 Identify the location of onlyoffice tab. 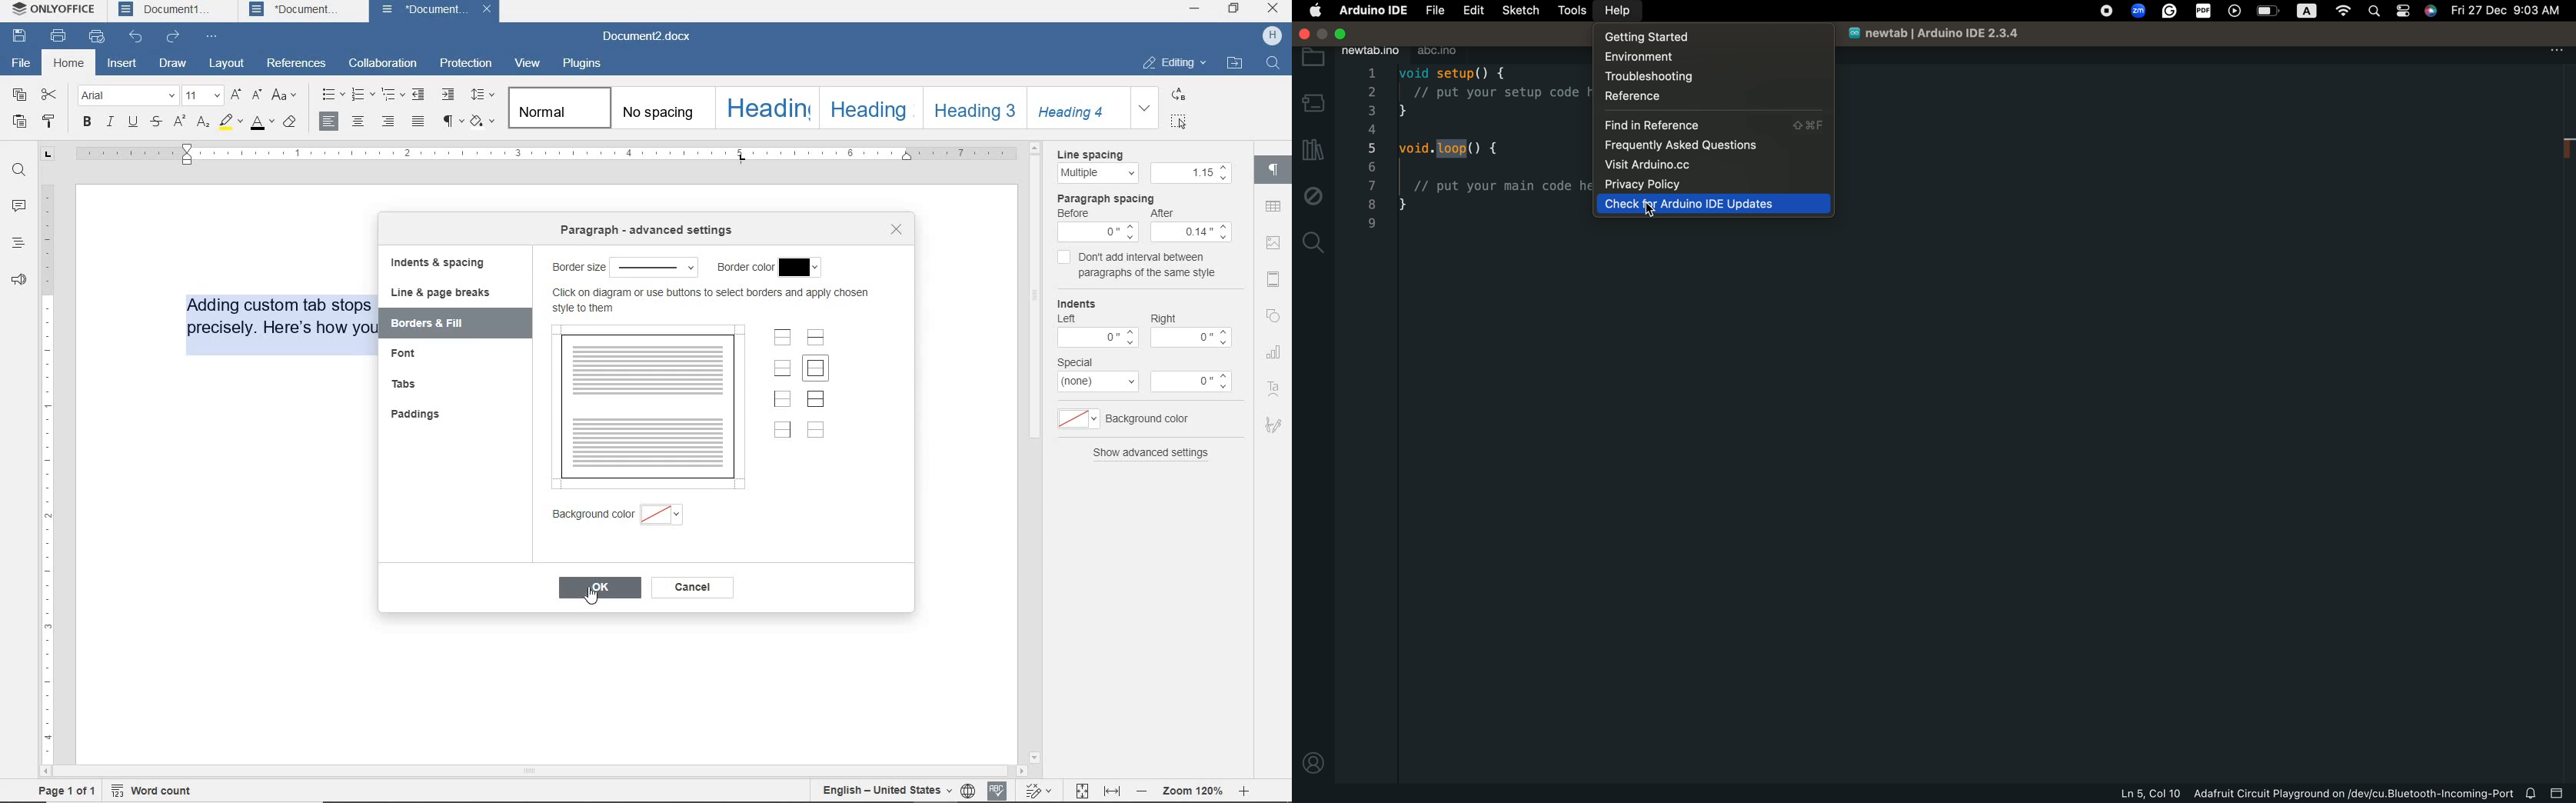
(51, 11).